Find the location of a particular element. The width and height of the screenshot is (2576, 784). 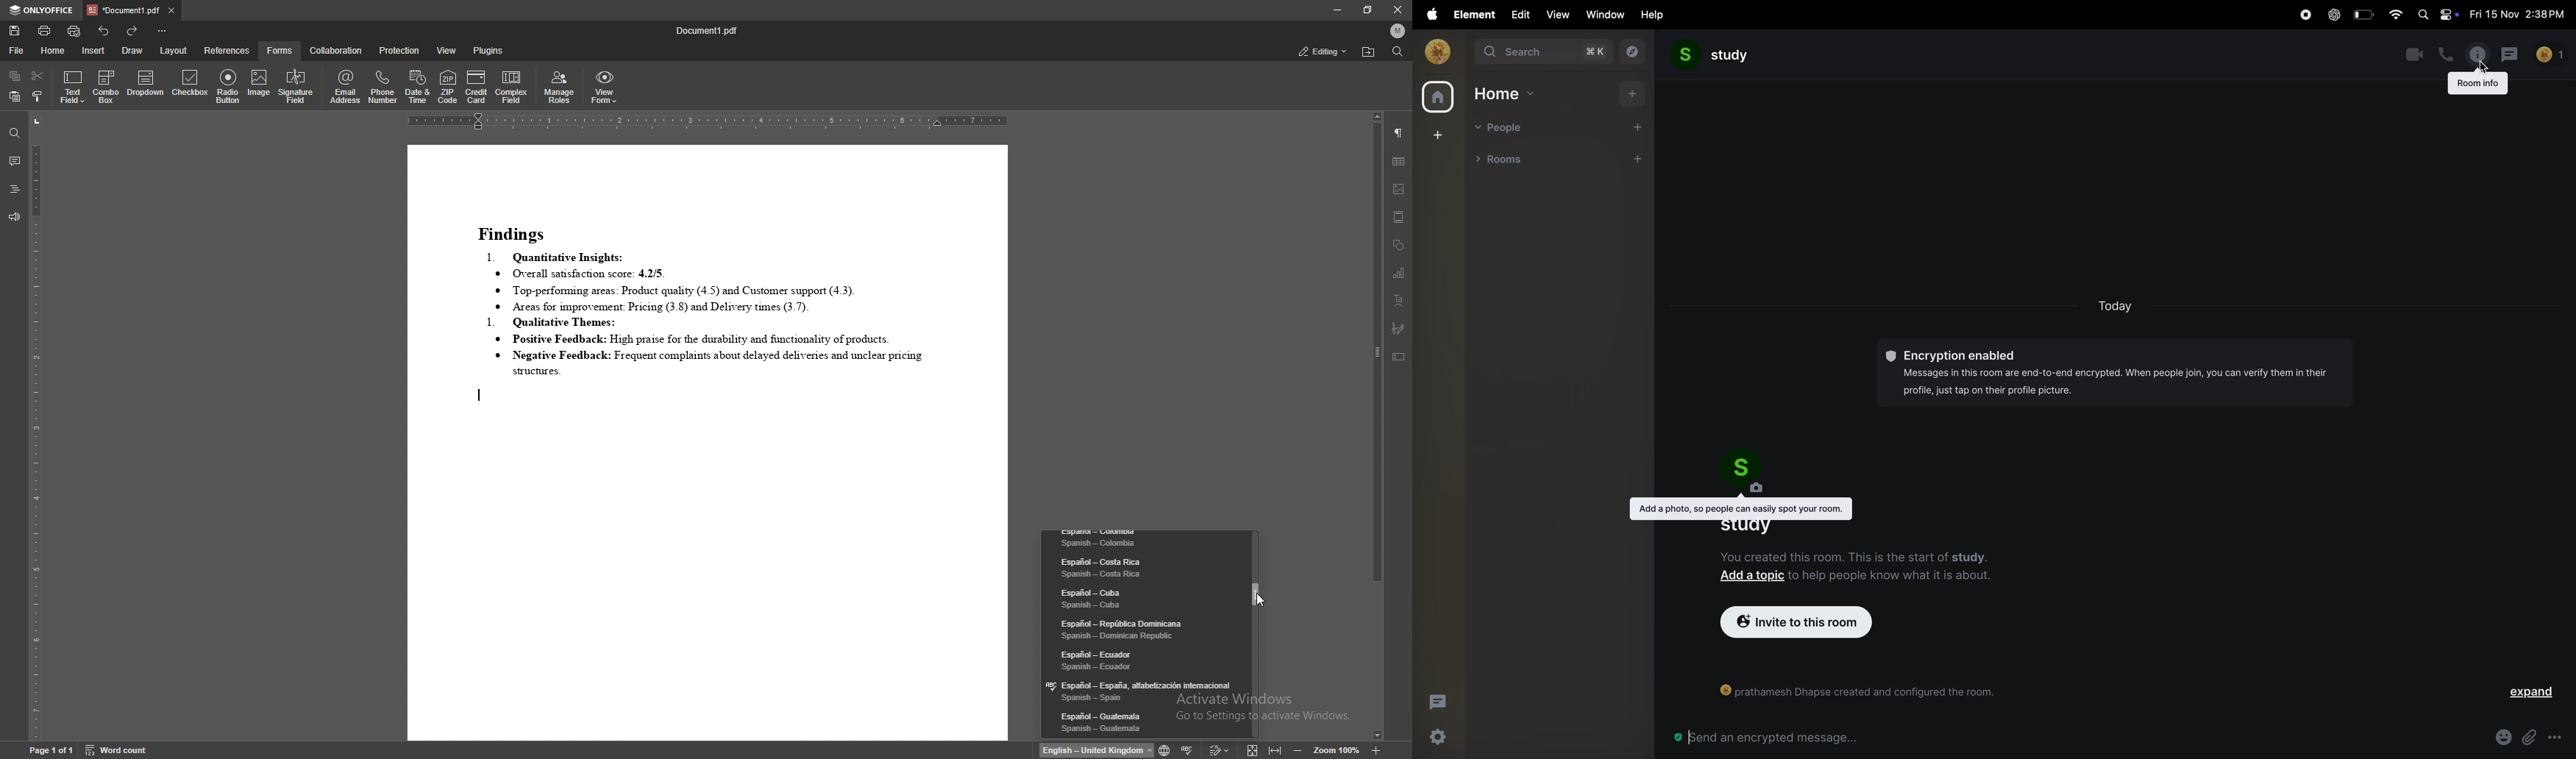

save is located at coordinates (15, 31).